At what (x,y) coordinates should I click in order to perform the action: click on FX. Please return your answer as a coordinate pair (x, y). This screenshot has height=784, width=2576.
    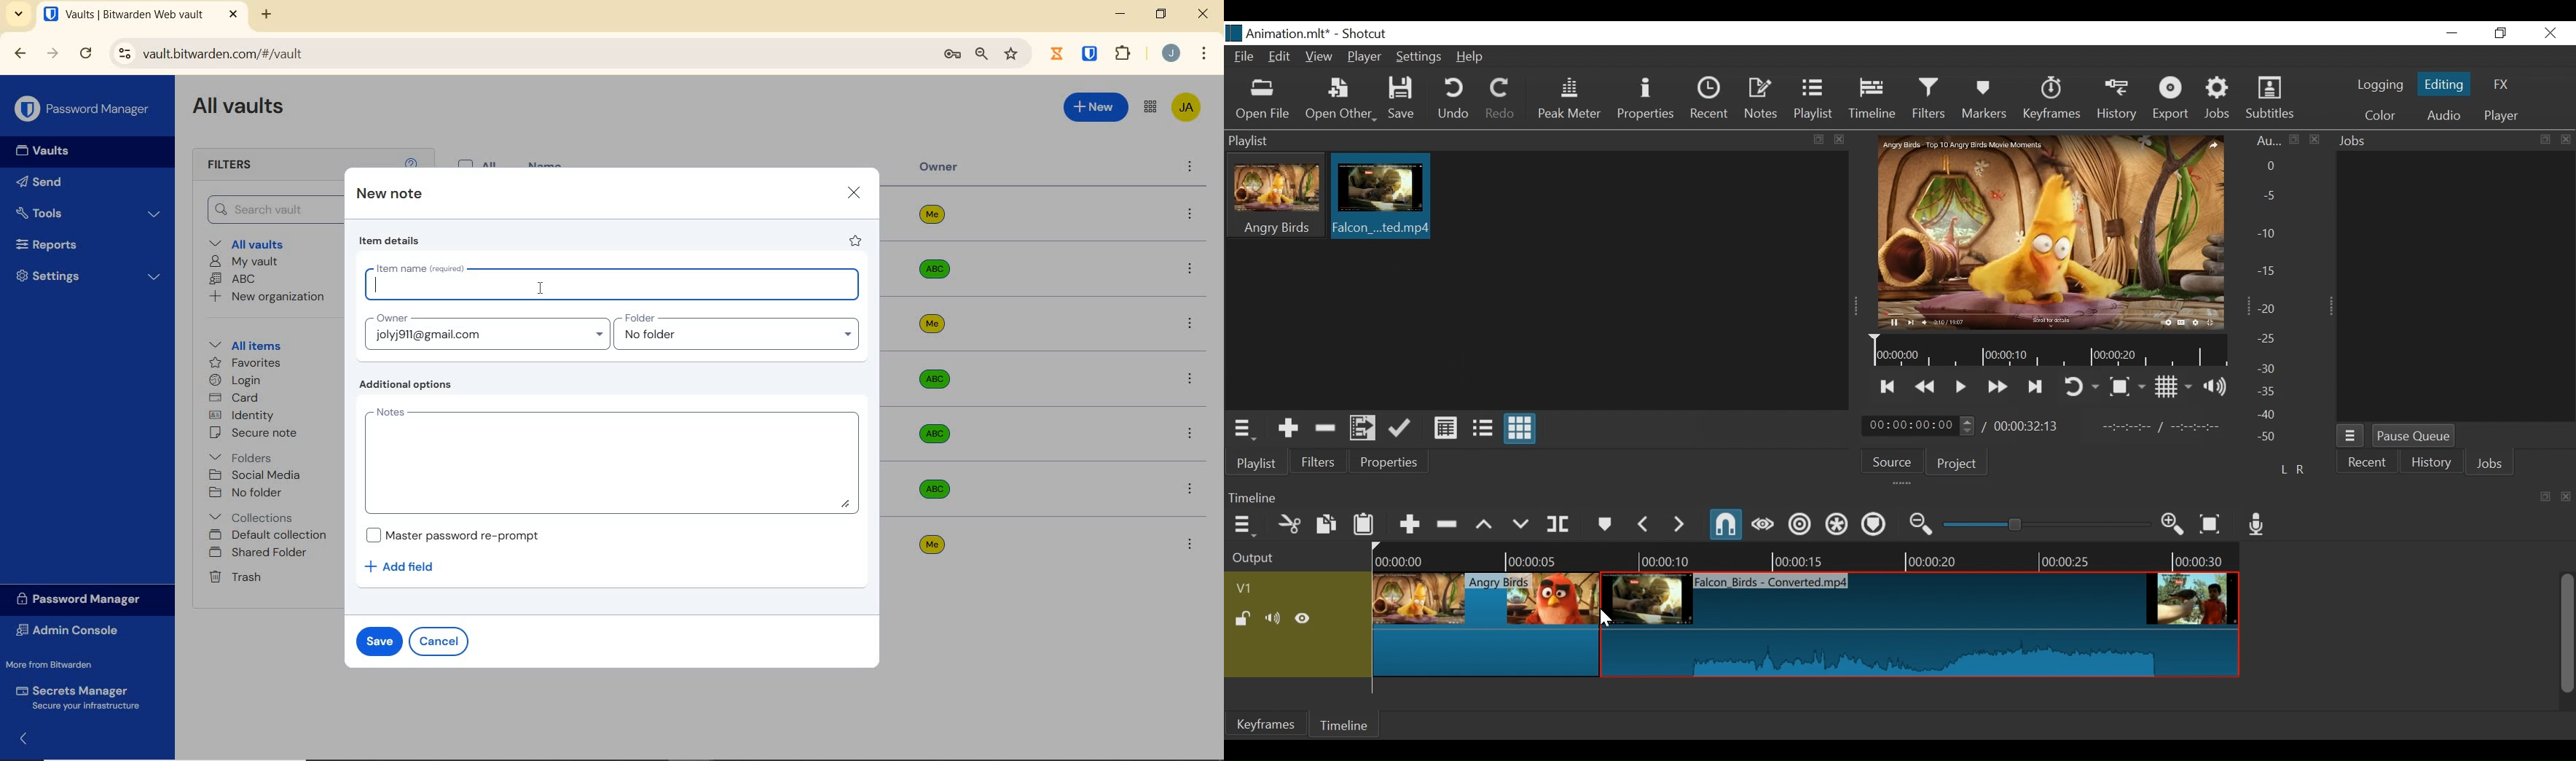
    Looking at the image, I should click on (2501, 85).